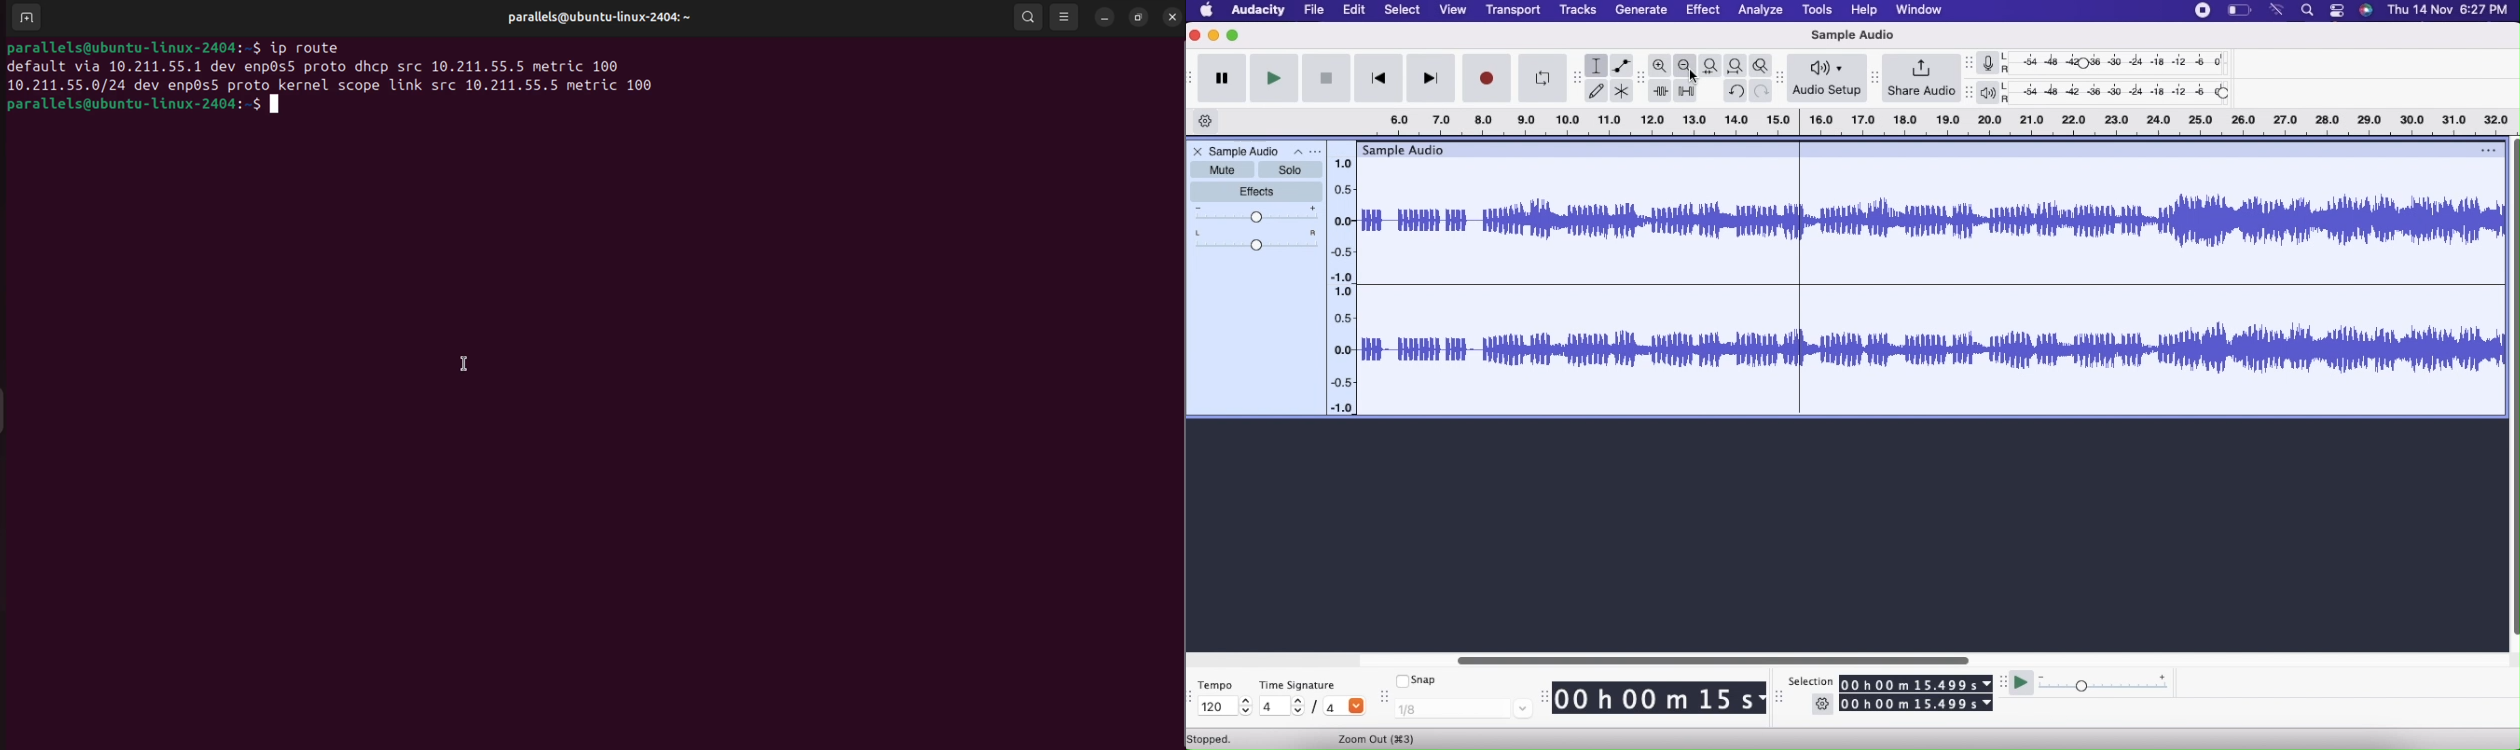 The height and width of the screenshot is (756, 2520). Describe the element at coordinates (1223, 710) in the screenshot. I see `120` at that location.